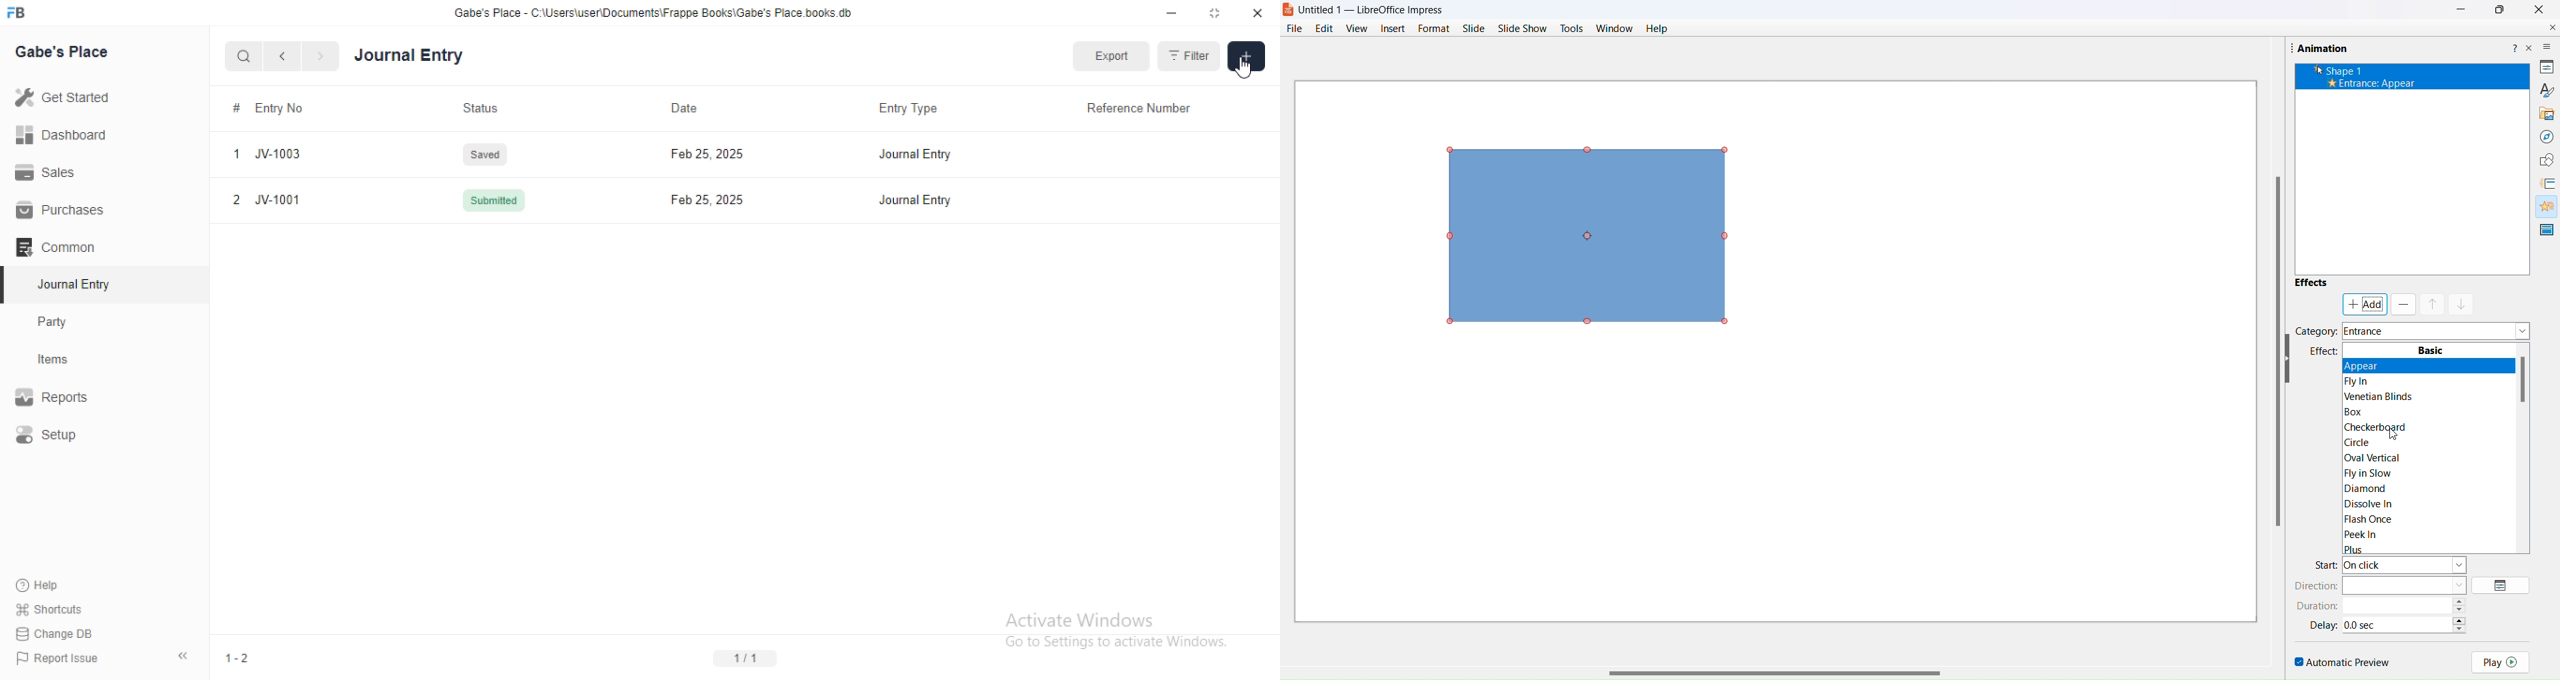 This screenshot has width=2576, height=700. Describe the element at coordinates (2291, 361) in the screenshot. I see `hide` at that location.